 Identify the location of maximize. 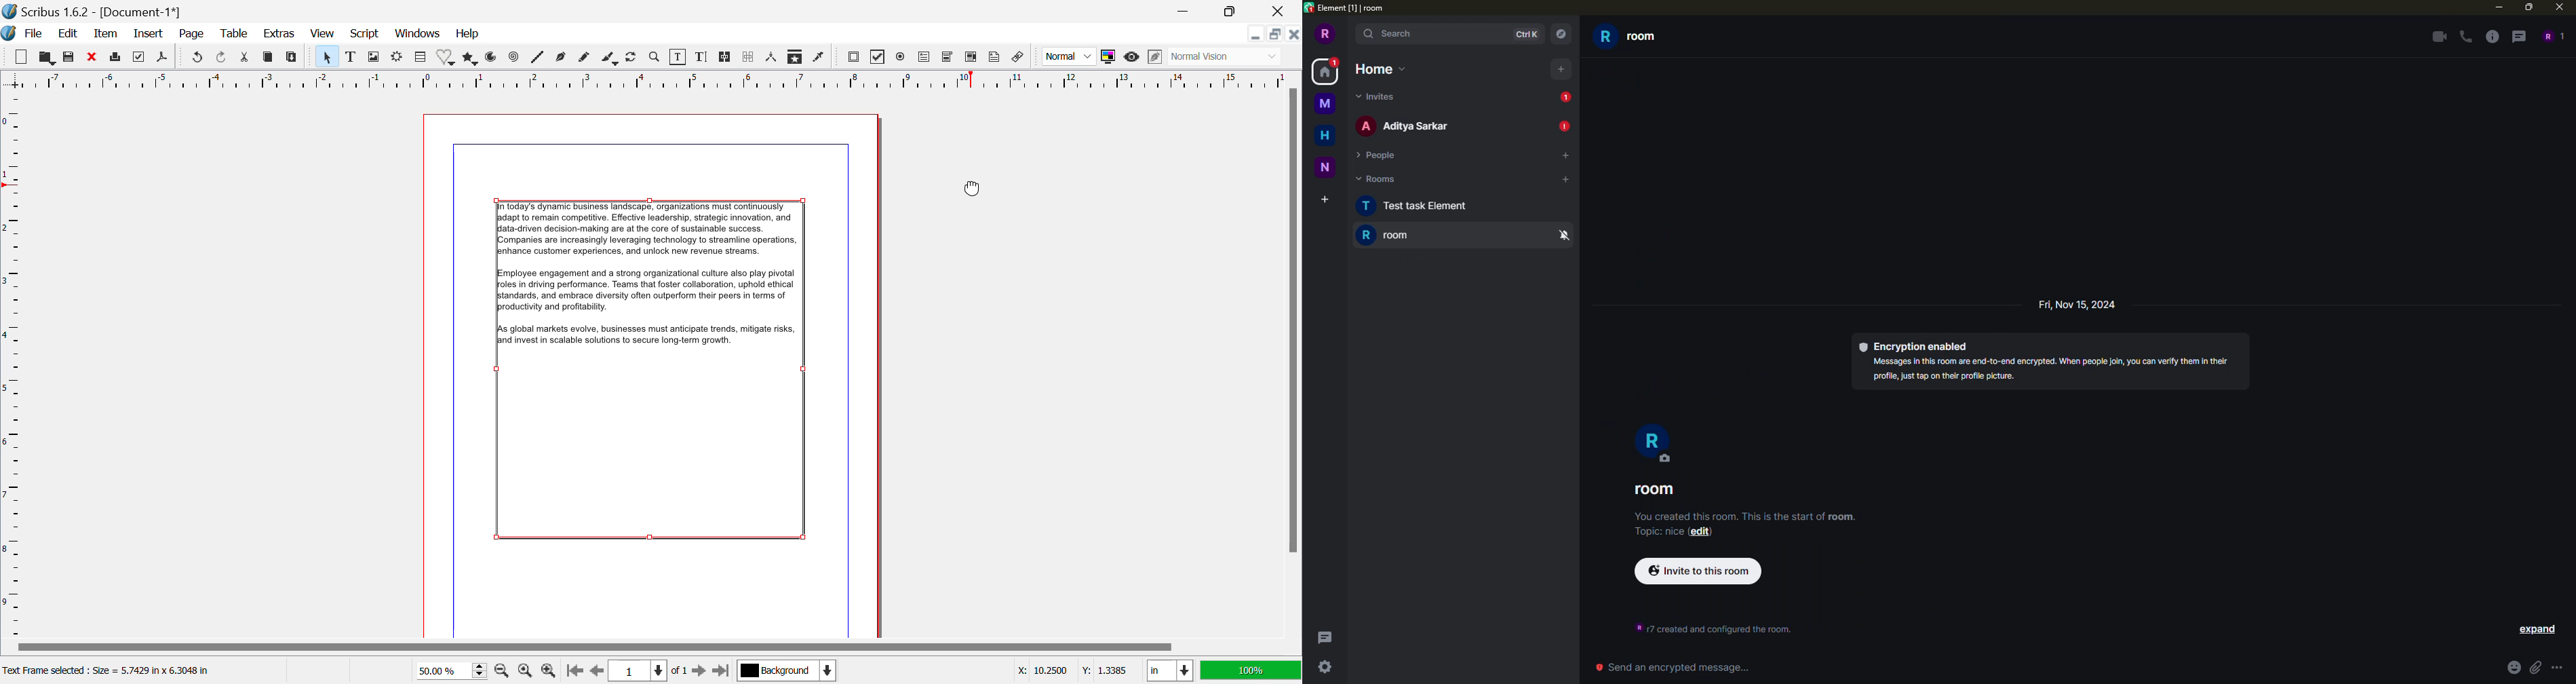
(2529, 7).